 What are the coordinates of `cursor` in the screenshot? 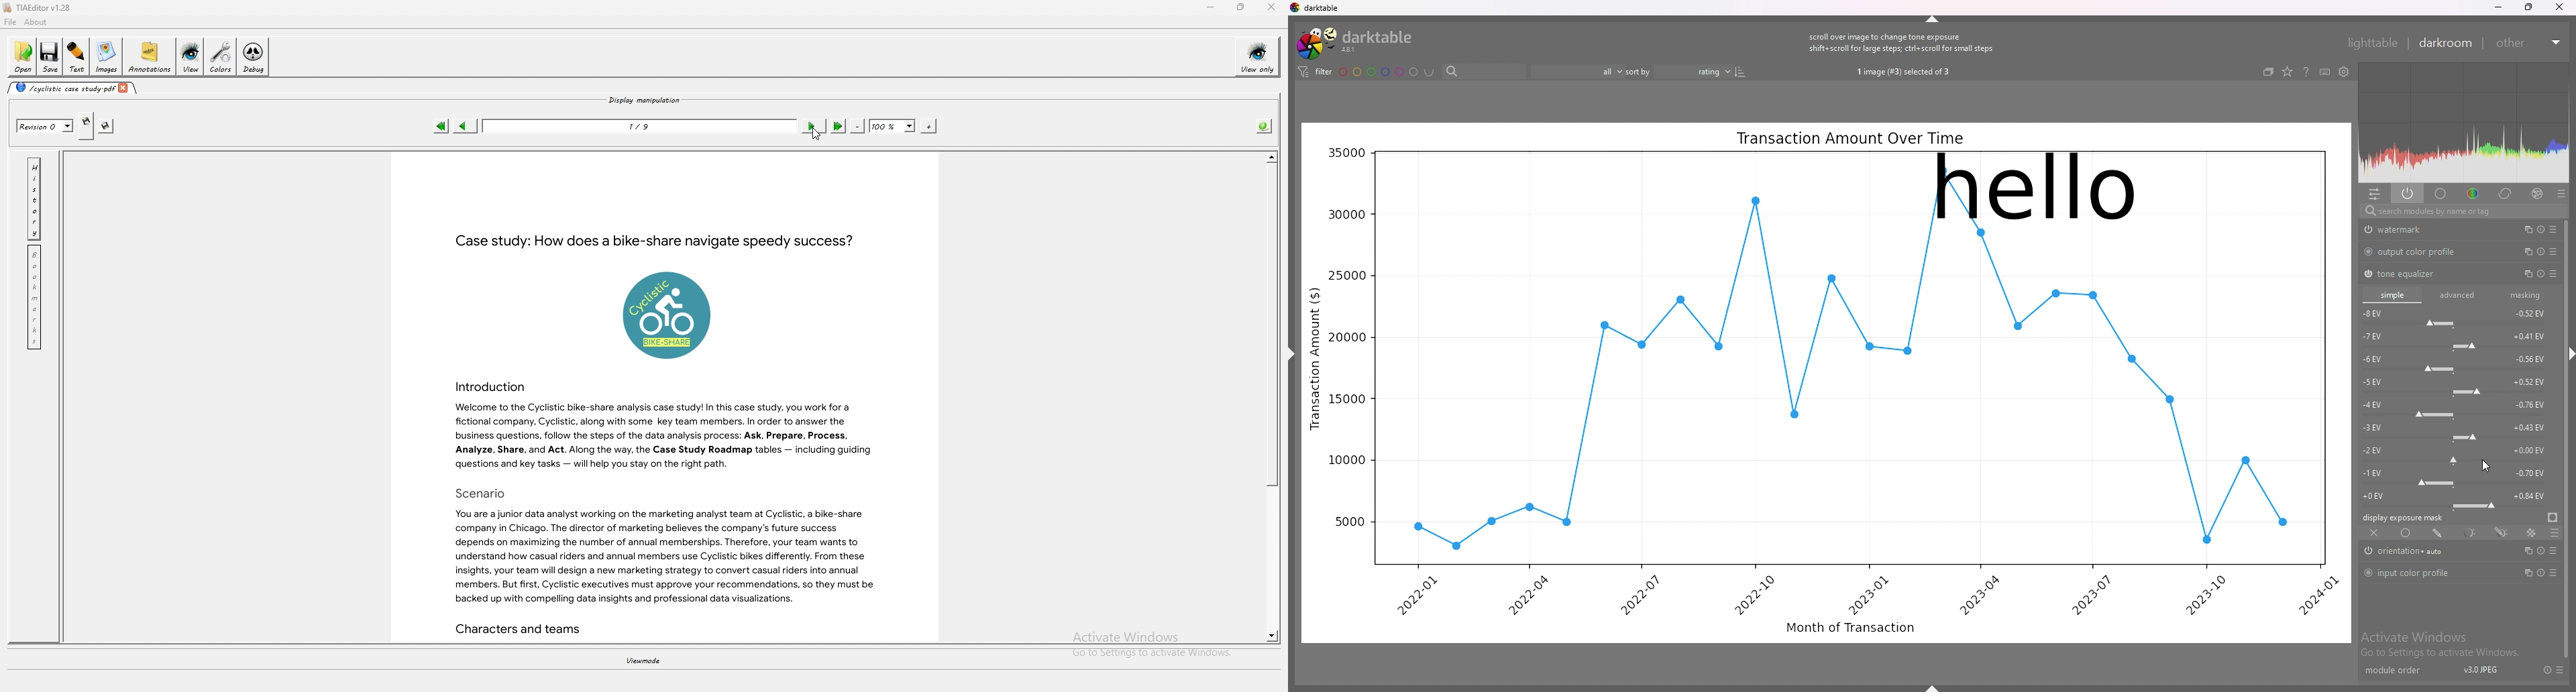 It's located at (2486, 466).